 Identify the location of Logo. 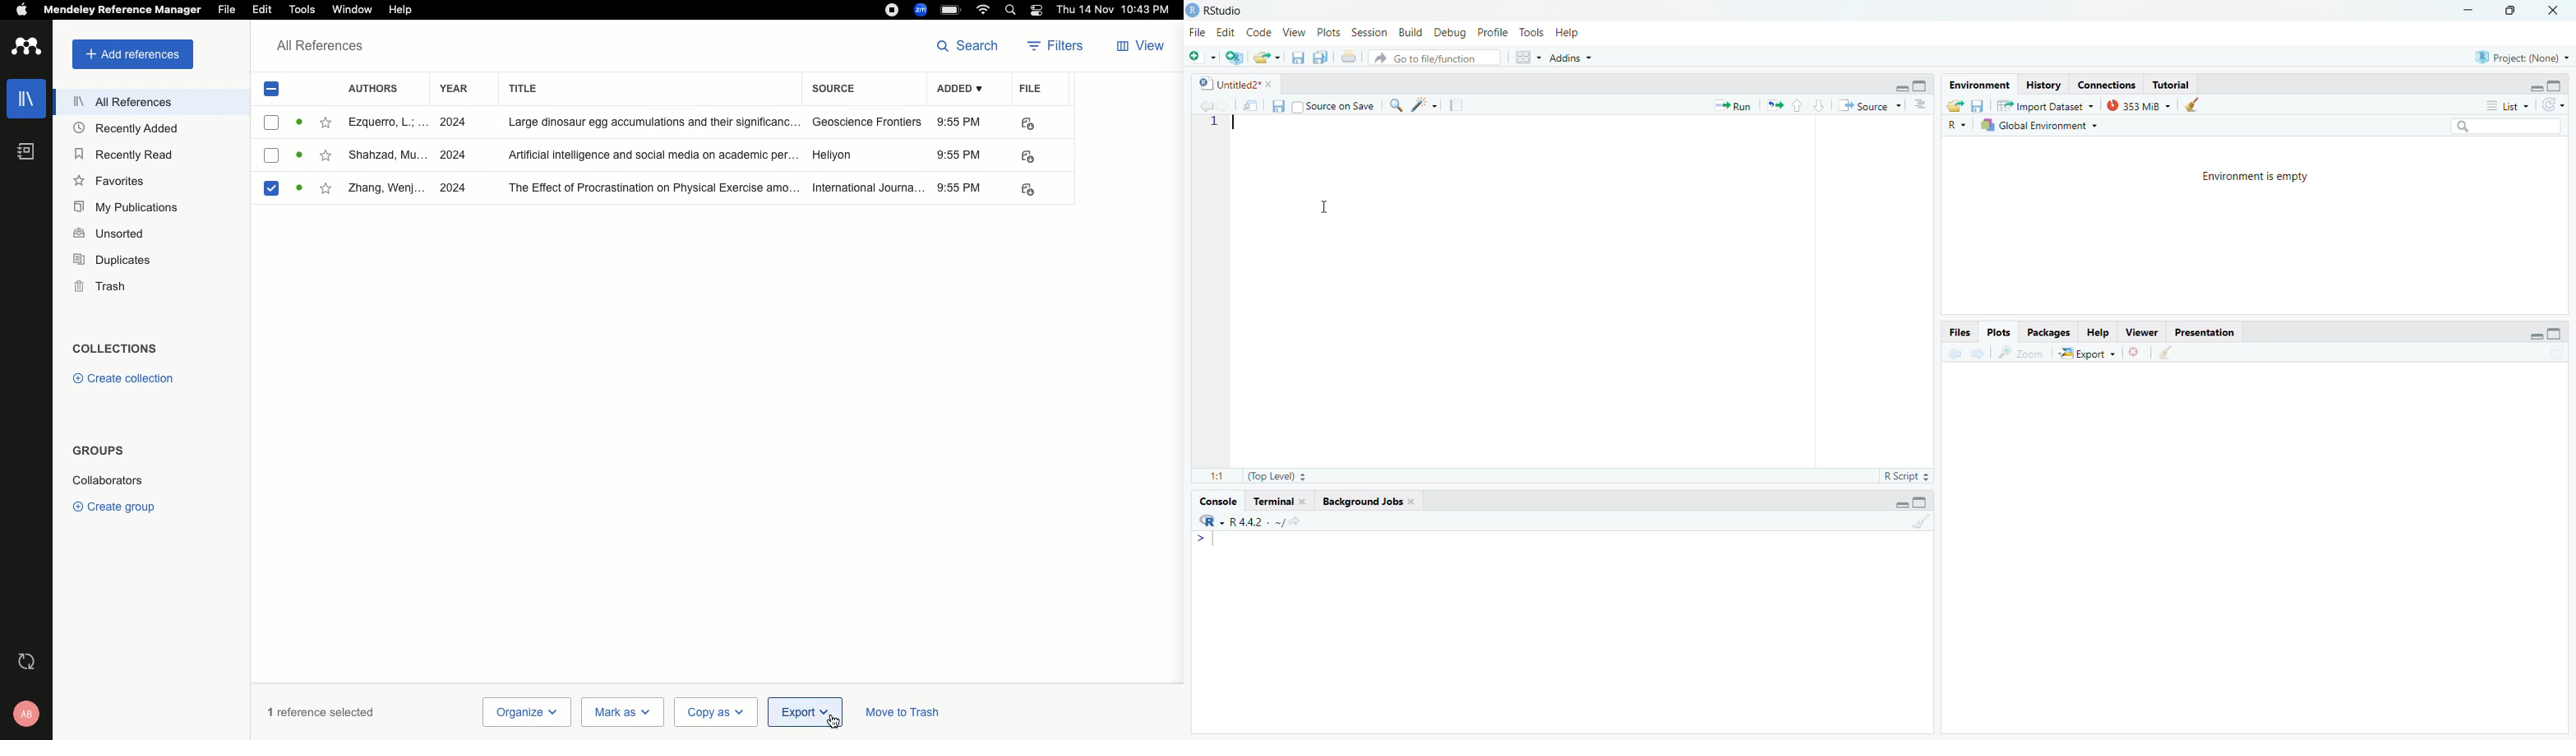
(26, 48).